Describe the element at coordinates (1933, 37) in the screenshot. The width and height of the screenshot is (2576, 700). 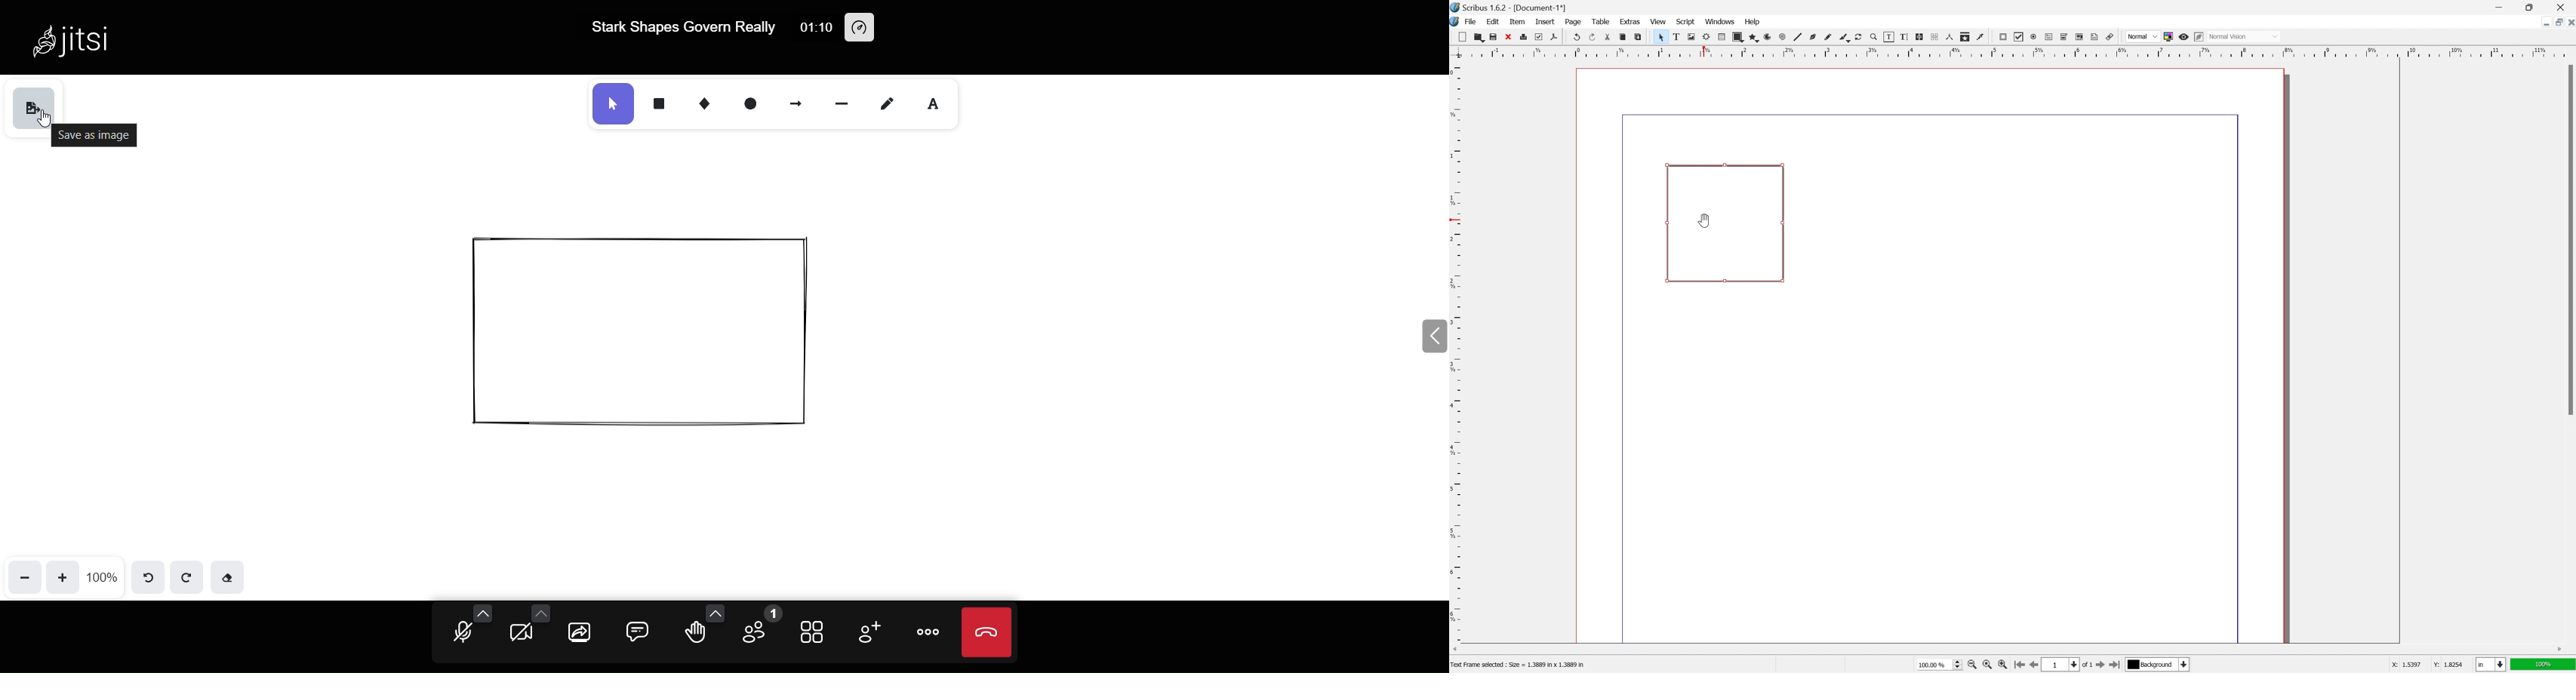
I see `unlink text frames` at that location.